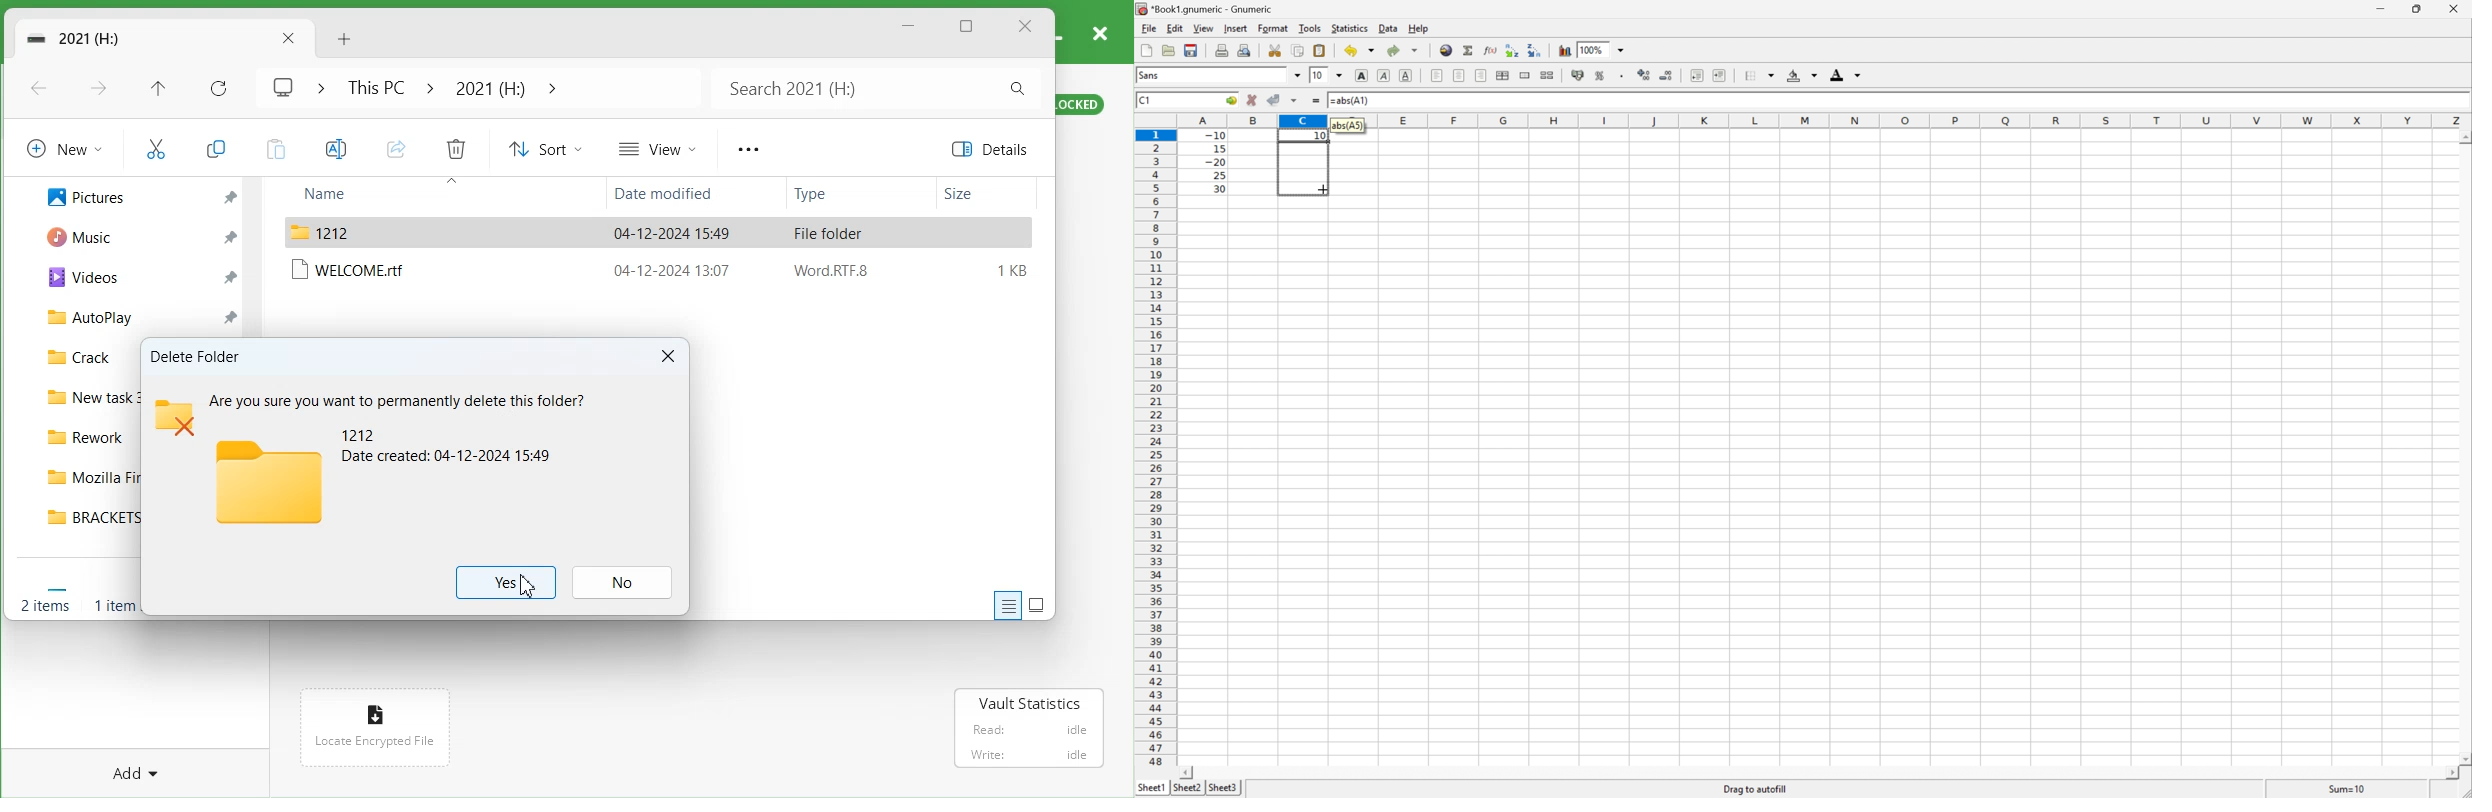 Image resolution: width=2492 pixels, height=812 pixels. I want to click on Underline, so click(1407, 74).